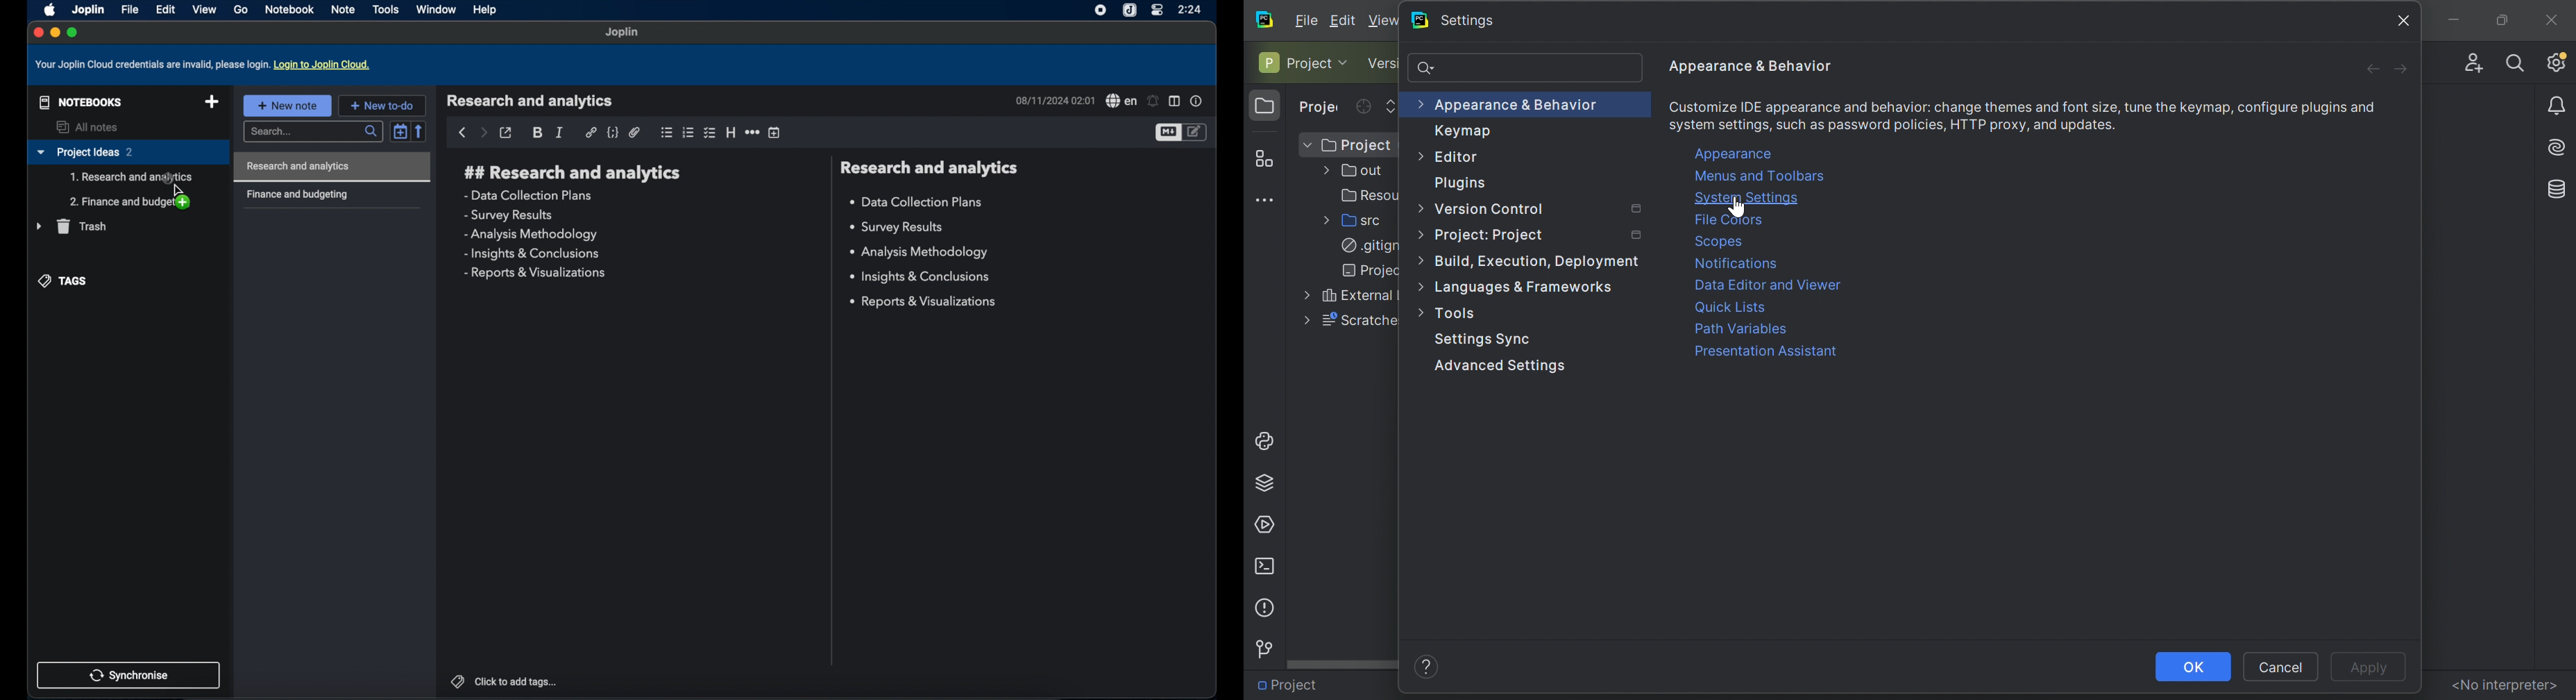  What do you see at coordinates (165, 9) in the screenshot?
I see `edit` at bounding box center [165, 9].